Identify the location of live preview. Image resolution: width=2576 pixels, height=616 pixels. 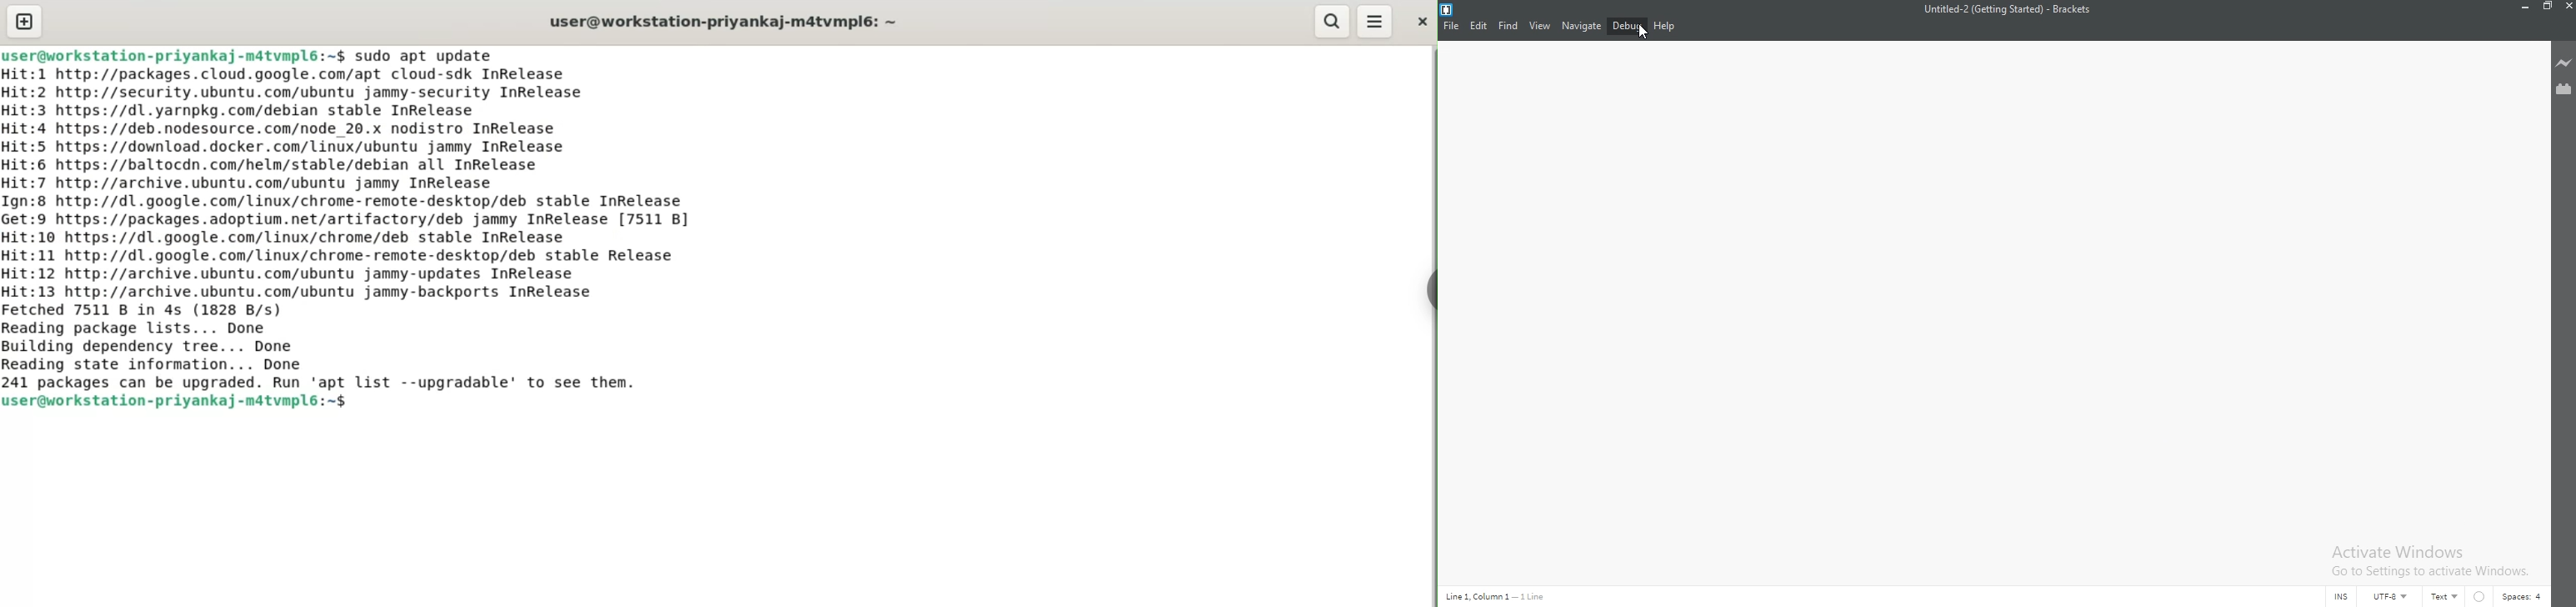
(2563, 63).